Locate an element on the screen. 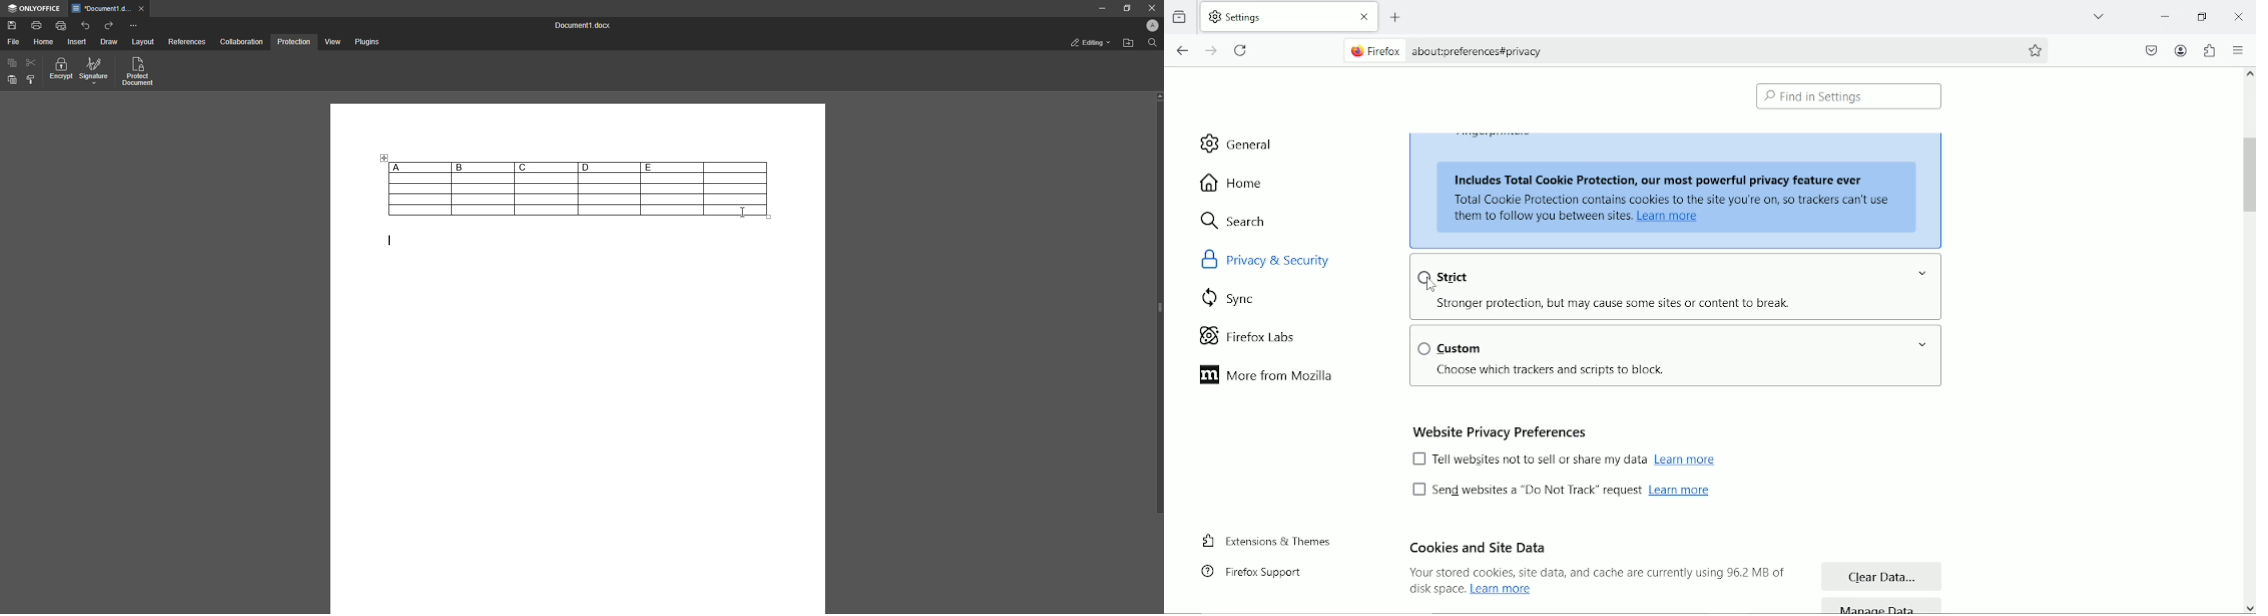 The image size is (2268, 616). go forward is located at coordinates (1211, 50).